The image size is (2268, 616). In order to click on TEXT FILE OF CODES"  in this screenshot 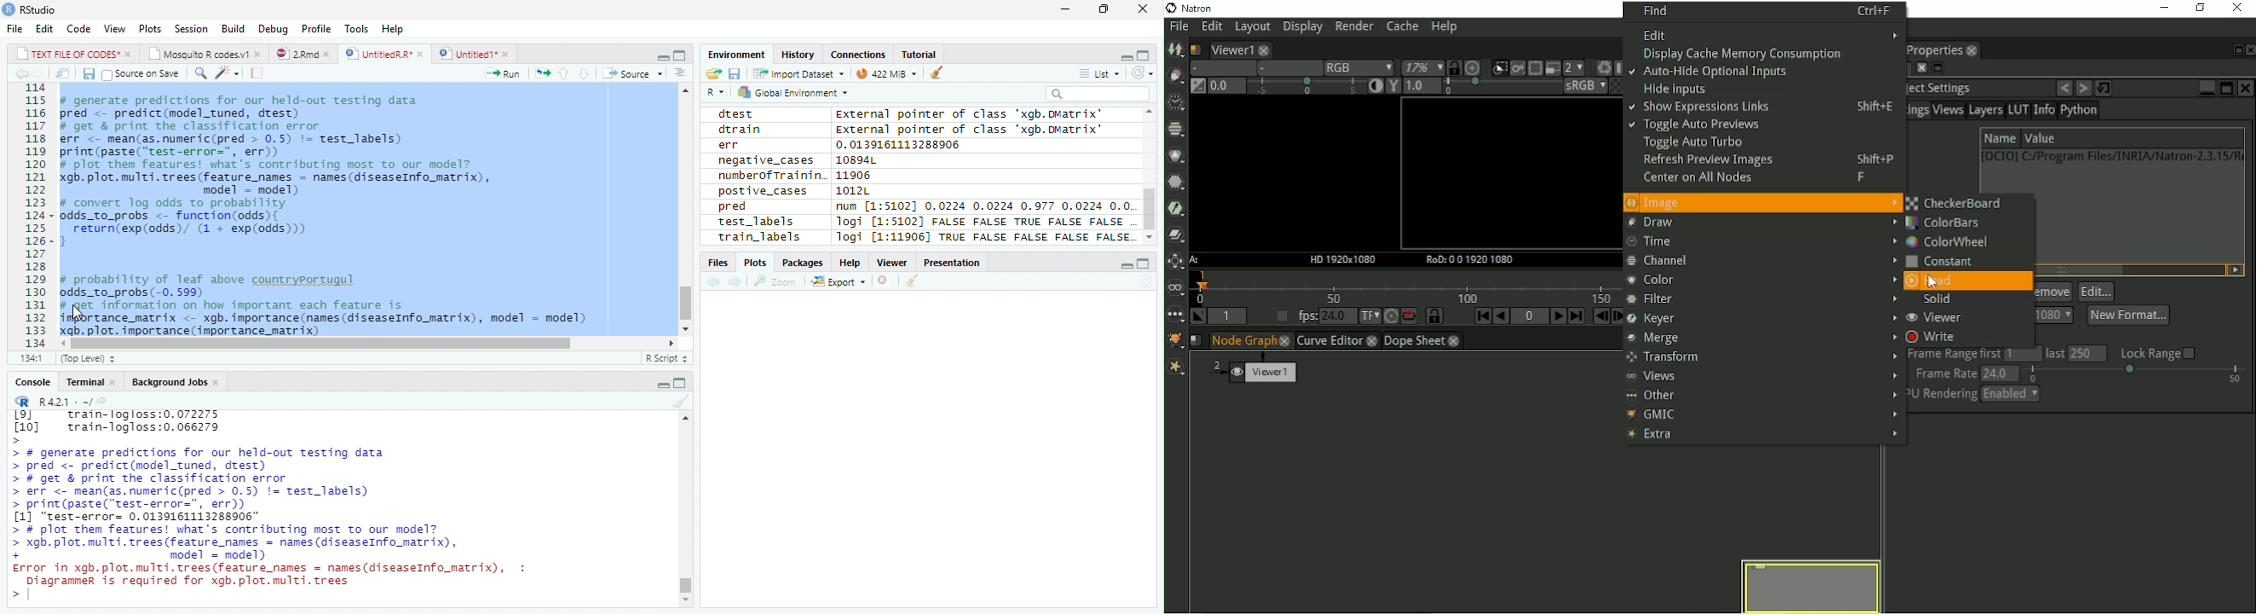, I will do `click(73, 54)`.